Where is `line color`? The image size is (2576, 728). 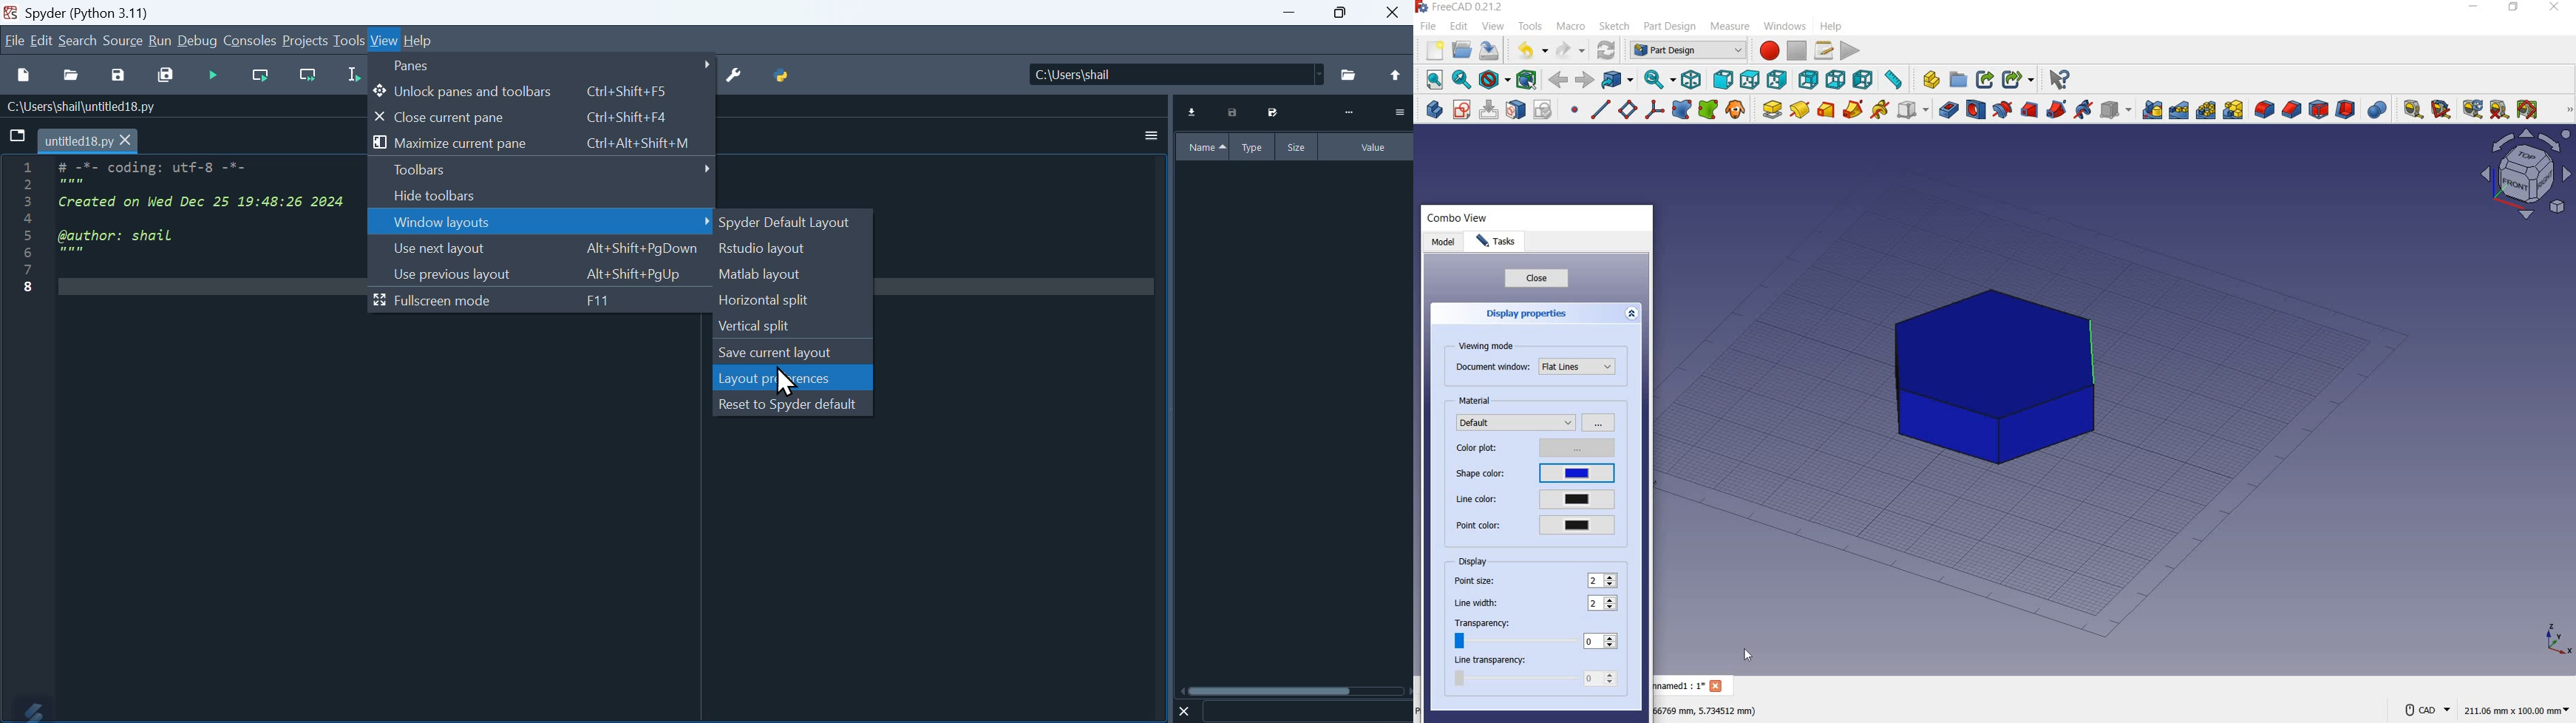 line color is located at coordinates (1475, 500).